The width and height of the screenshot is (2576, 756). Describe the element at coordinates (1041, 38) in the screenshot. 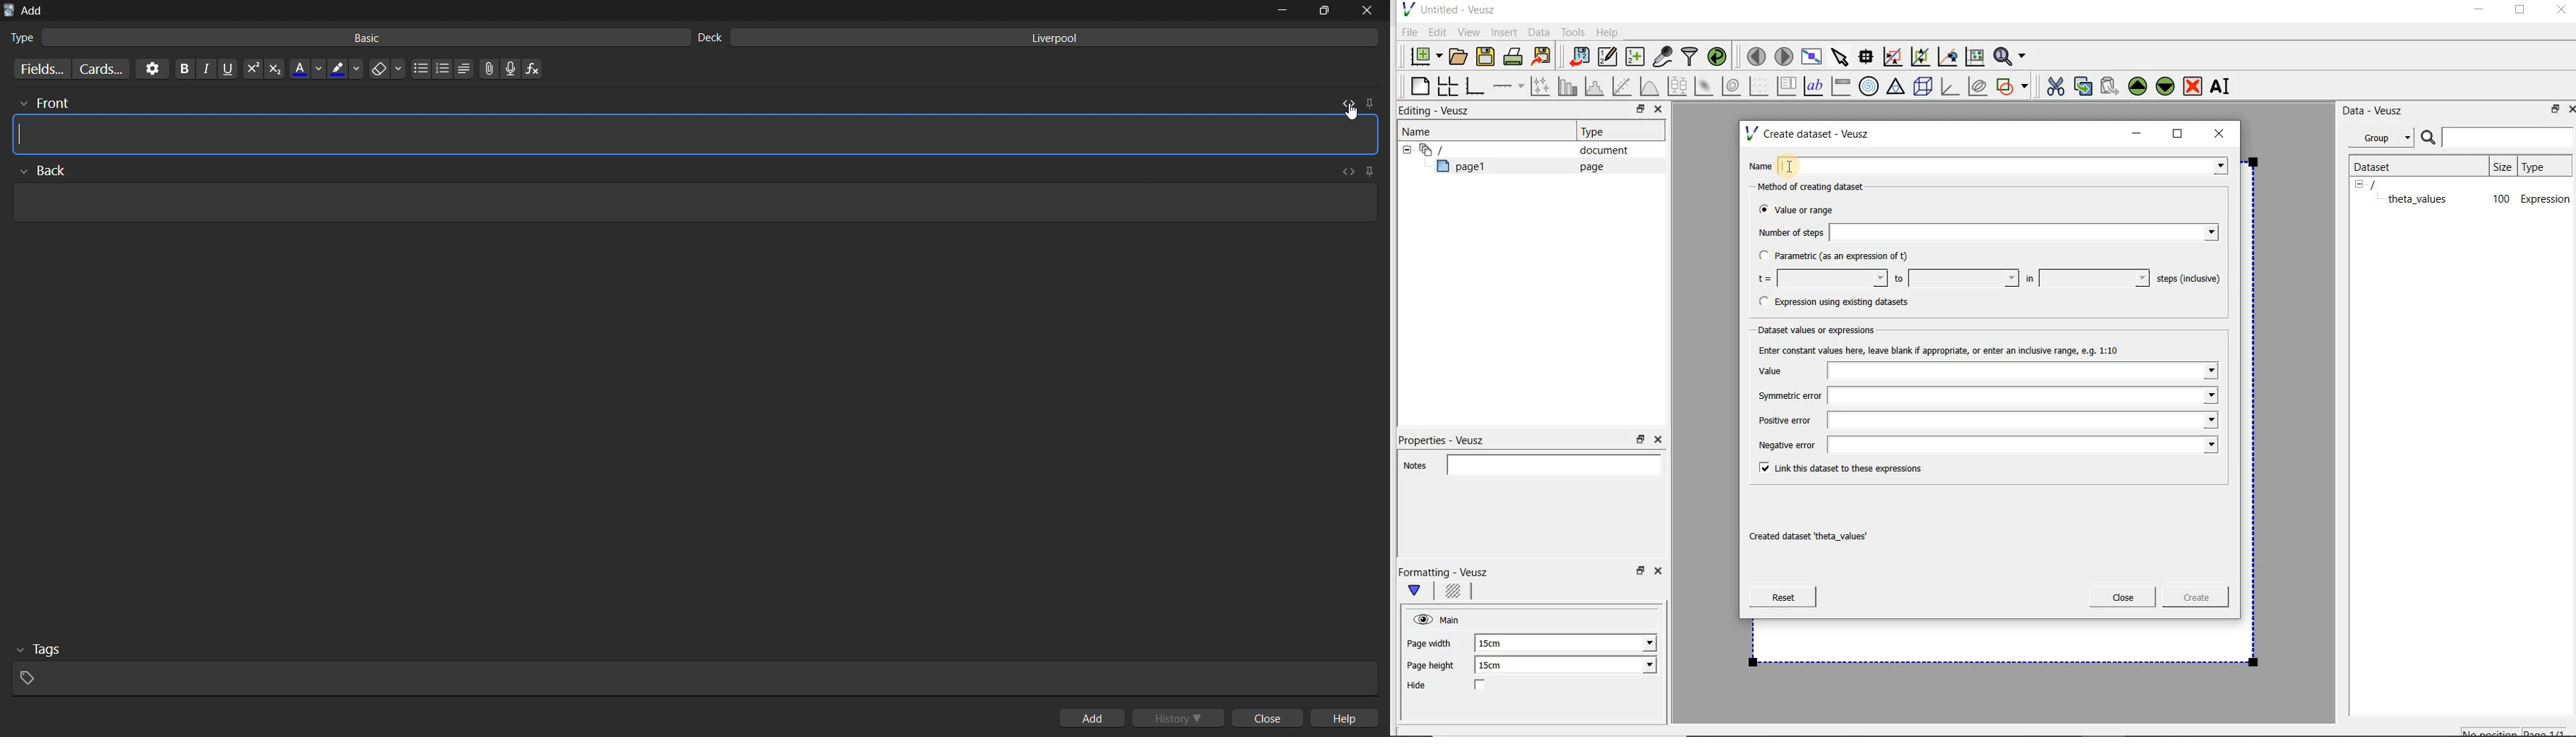

I see `liverpool deck input field` at that location.